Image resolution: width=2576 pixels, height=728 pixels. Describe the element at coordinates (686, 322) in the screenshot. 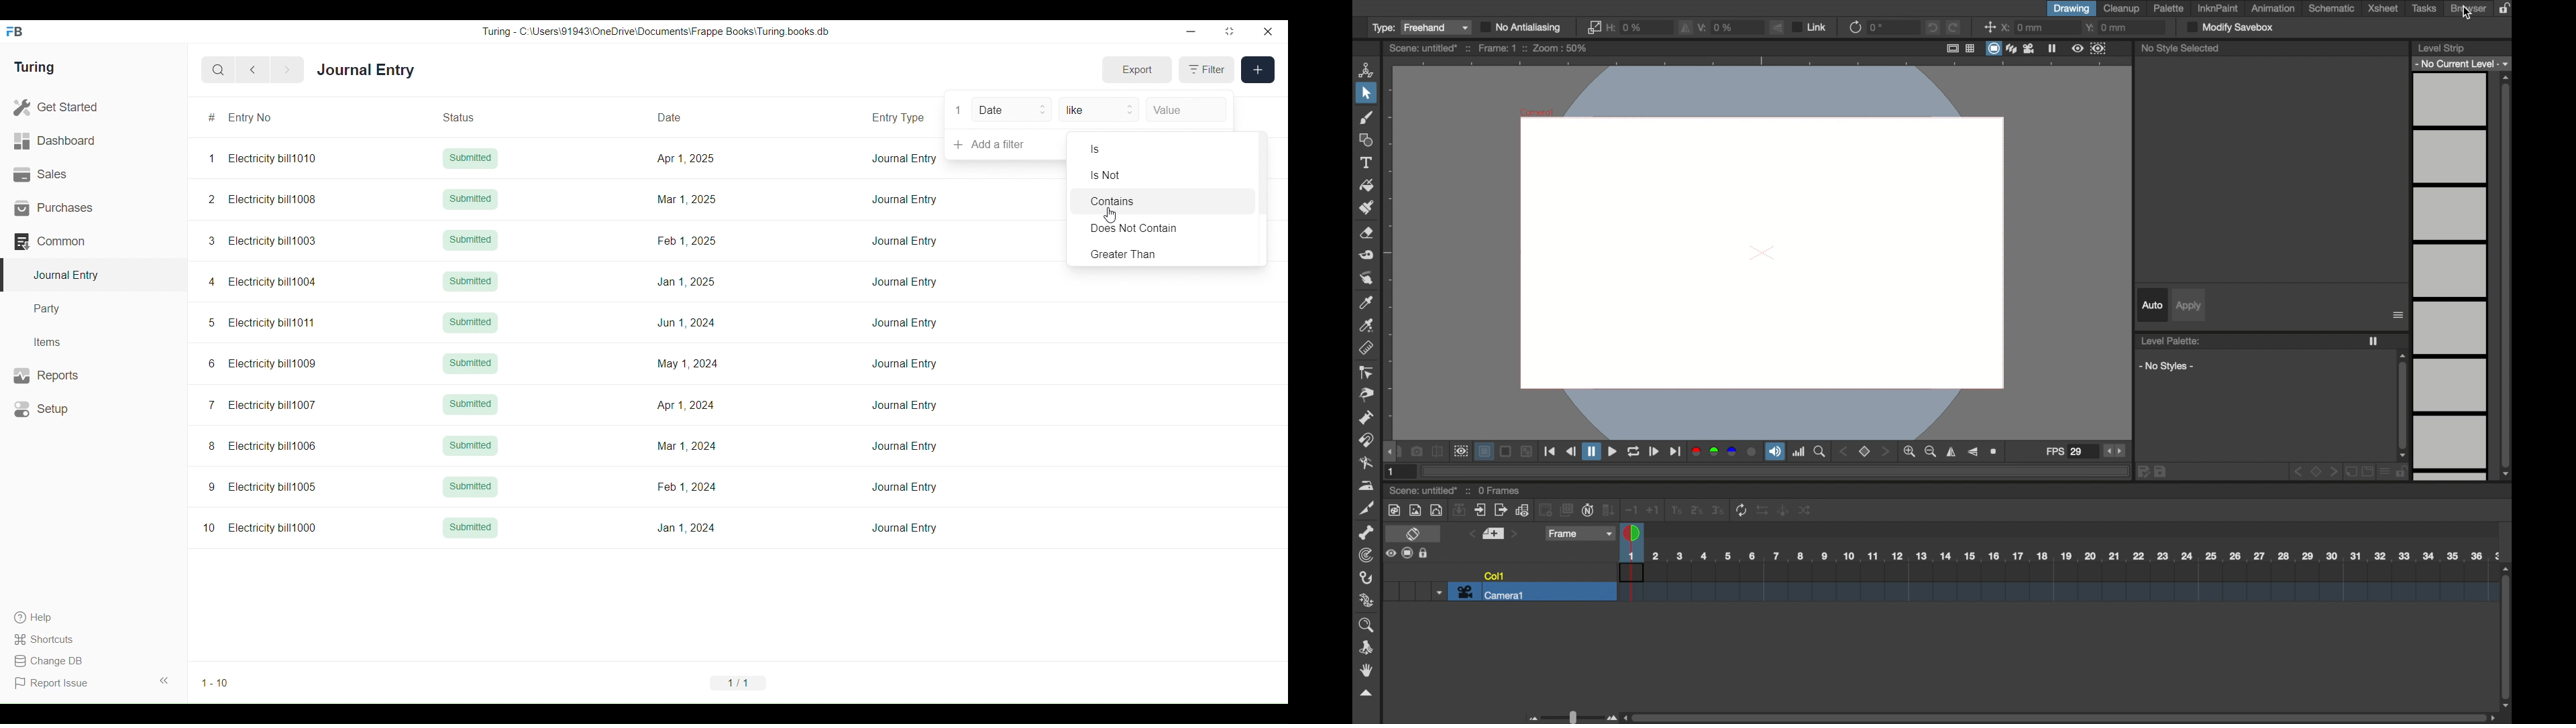

I see `Jun 1, 2024` at that location.